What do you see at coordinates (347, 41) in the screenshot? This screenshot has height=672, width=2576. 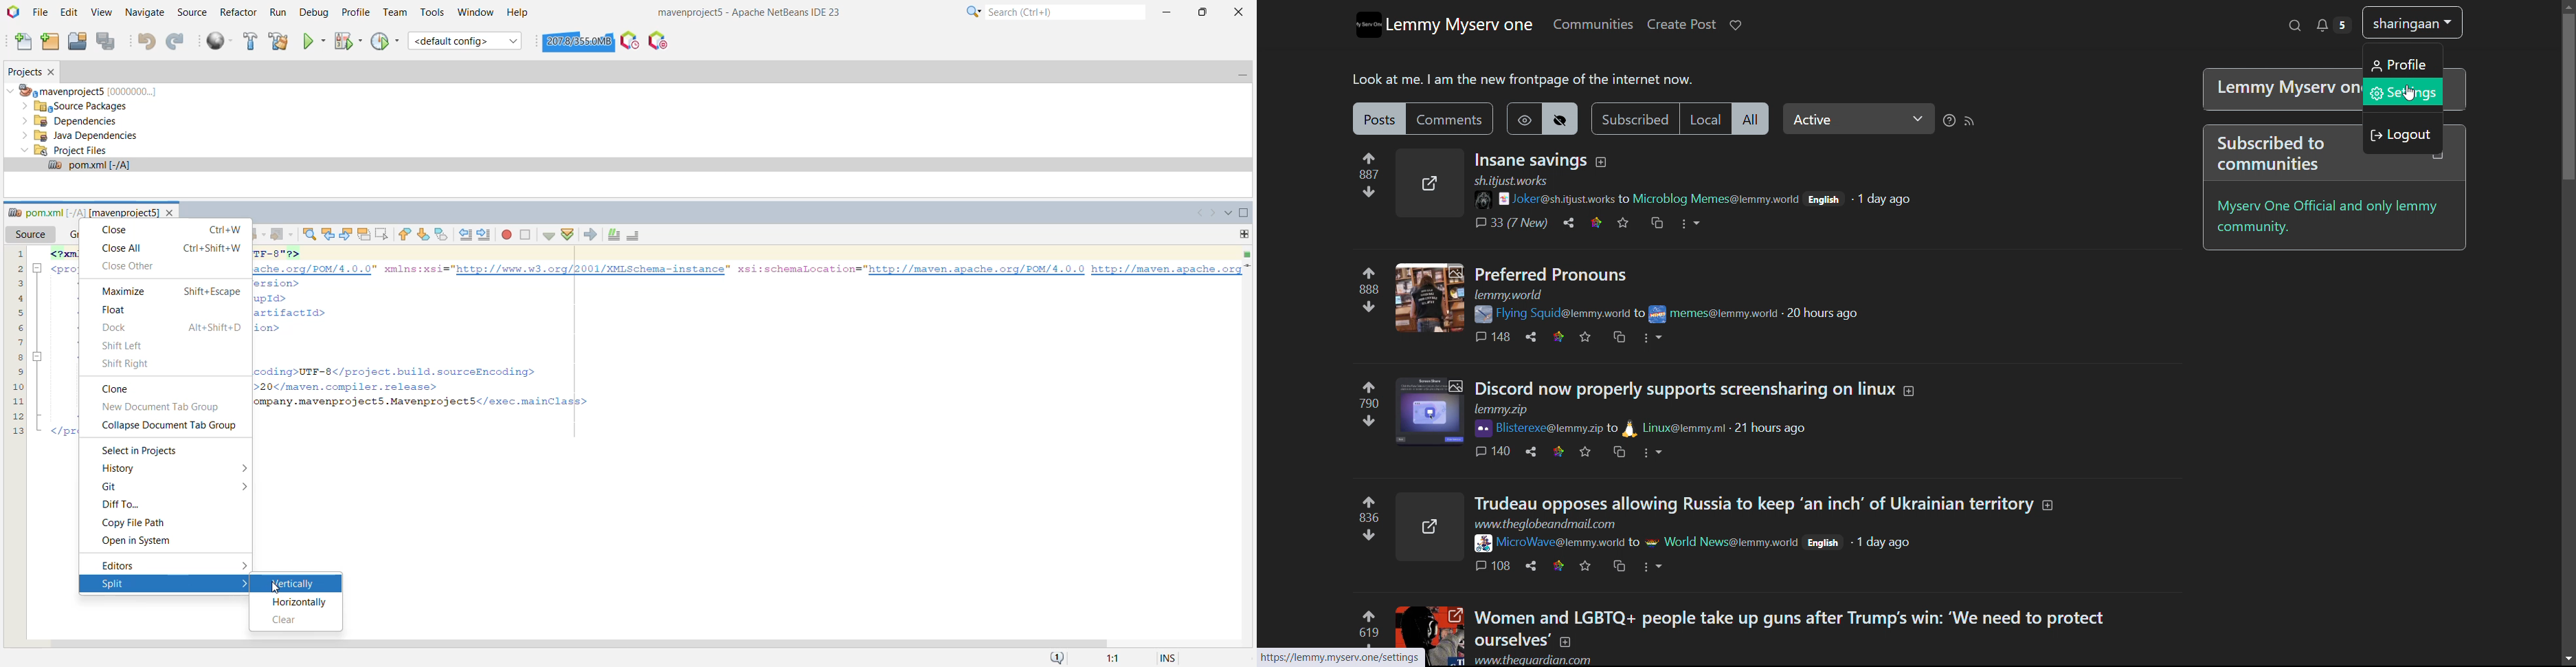 I see `Debug Project` at bounding box center [347, 41].